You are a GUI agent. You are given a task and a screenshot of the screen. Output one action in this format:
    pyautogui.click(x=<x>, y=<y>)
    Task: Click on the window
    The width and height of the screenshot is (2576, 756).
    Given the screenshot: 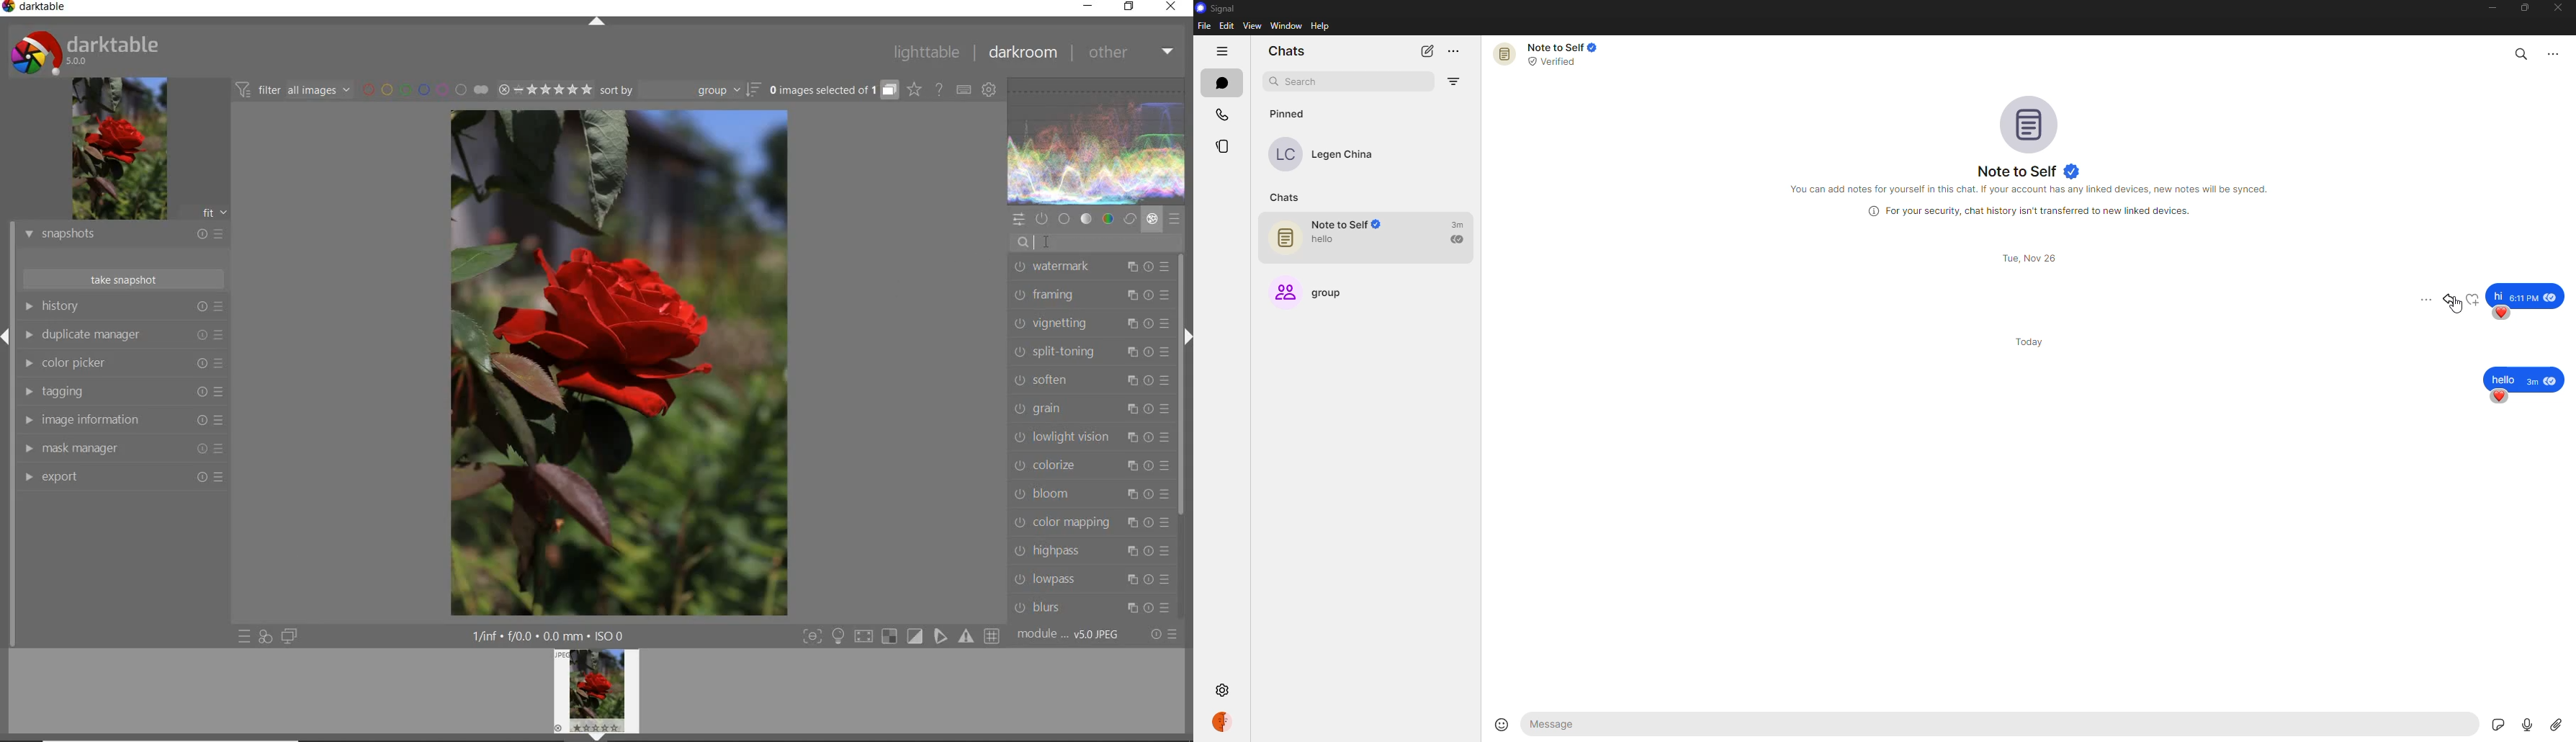 What is the action you would take?
    pyautogui.click(x=1285, y=26)
    